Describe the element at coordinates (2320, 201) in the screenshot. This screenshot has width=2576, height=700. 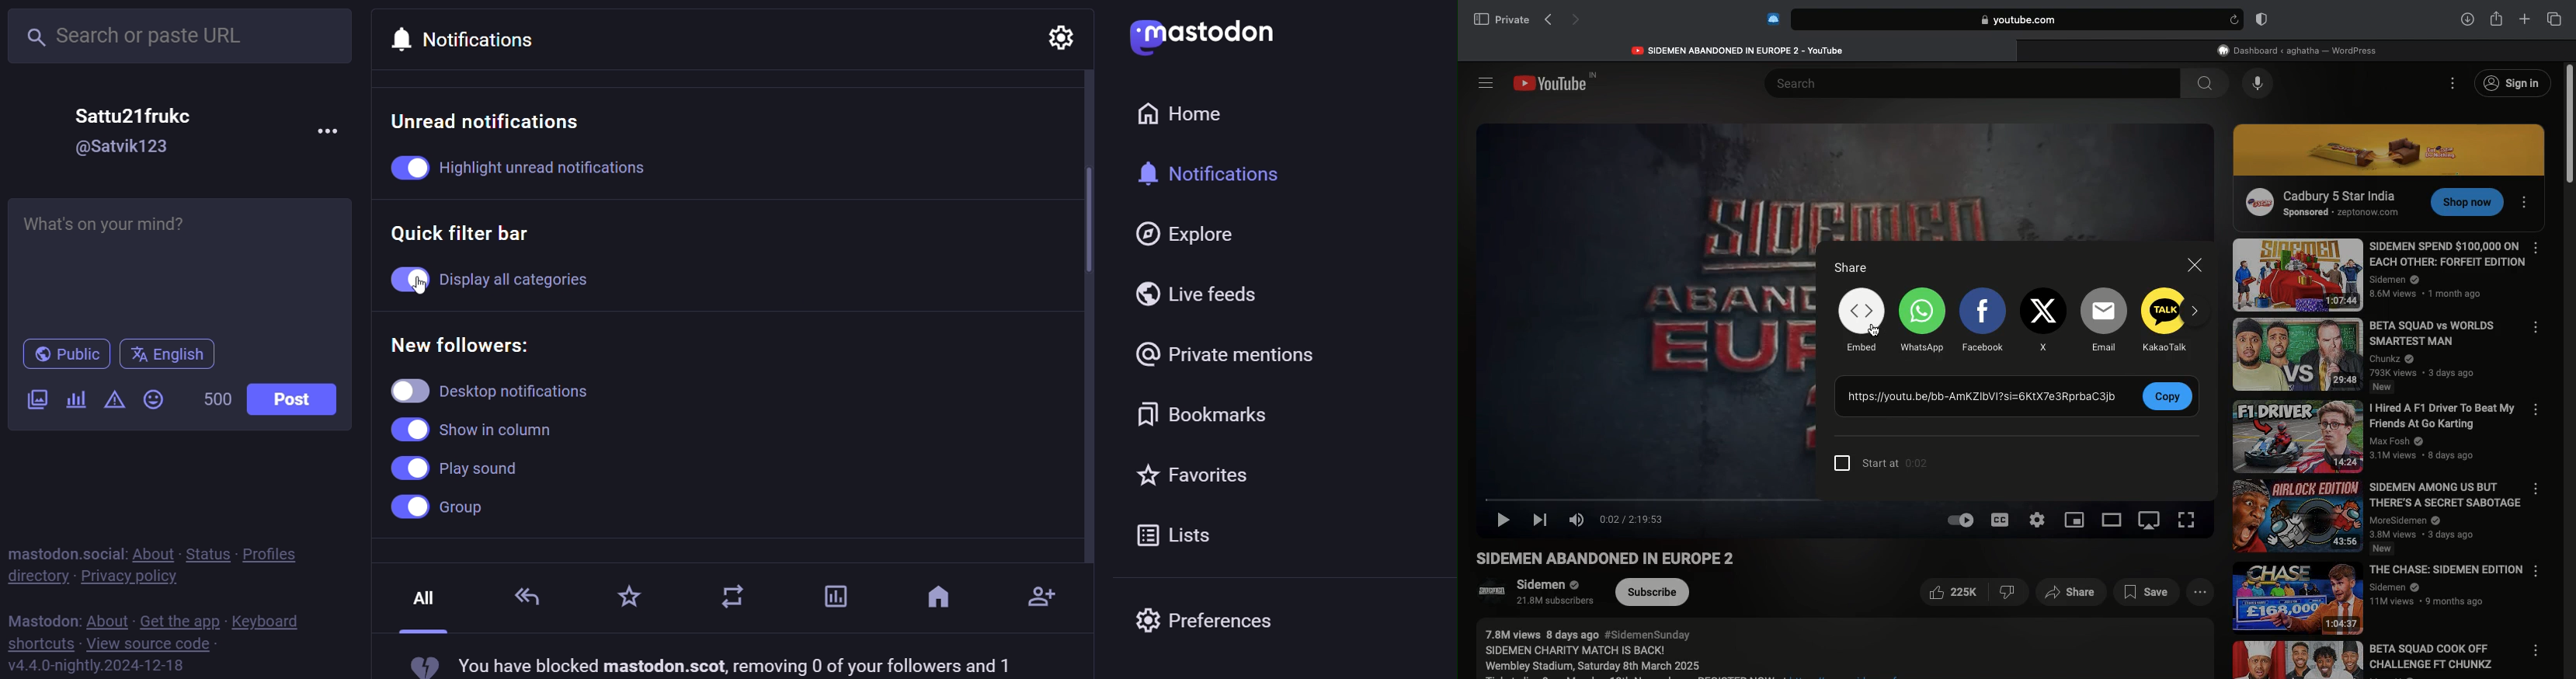
I see `Ad` at that location.